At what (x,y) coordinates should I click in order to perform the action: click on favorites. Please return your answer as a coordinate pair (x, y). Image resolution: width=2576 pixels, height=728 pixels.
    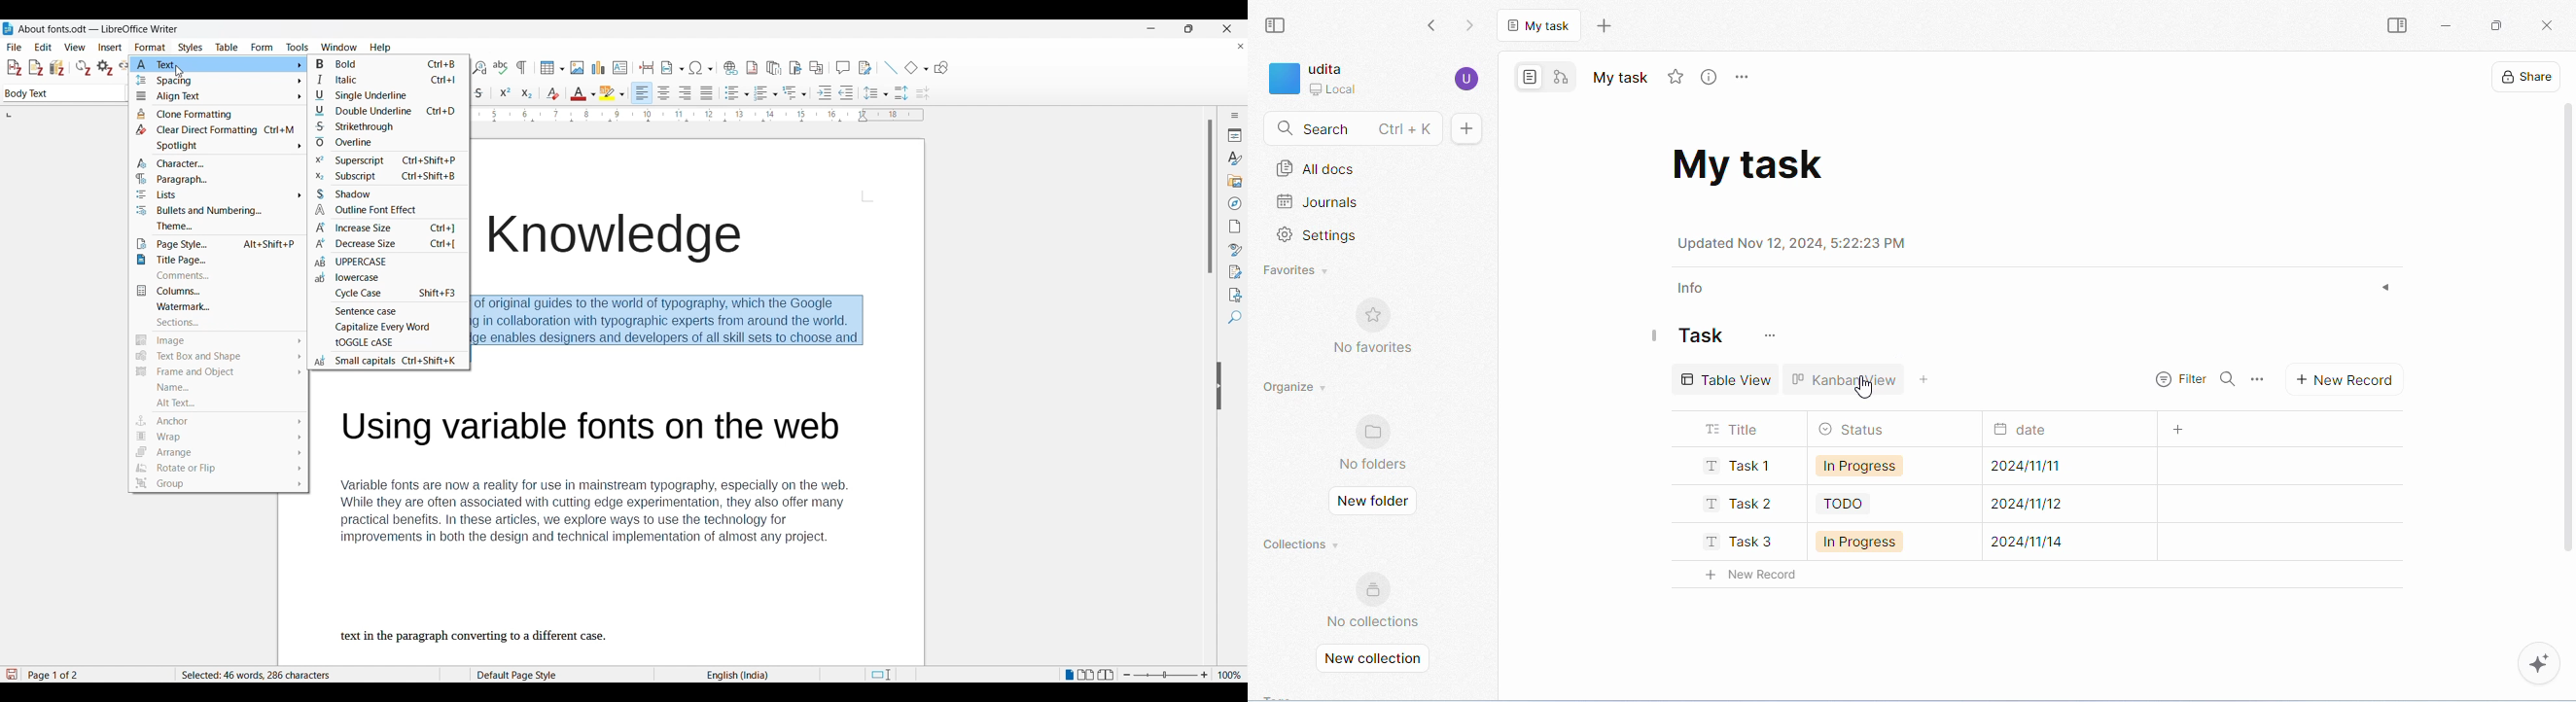
    Looking at the image, I should click on (1295, 272).